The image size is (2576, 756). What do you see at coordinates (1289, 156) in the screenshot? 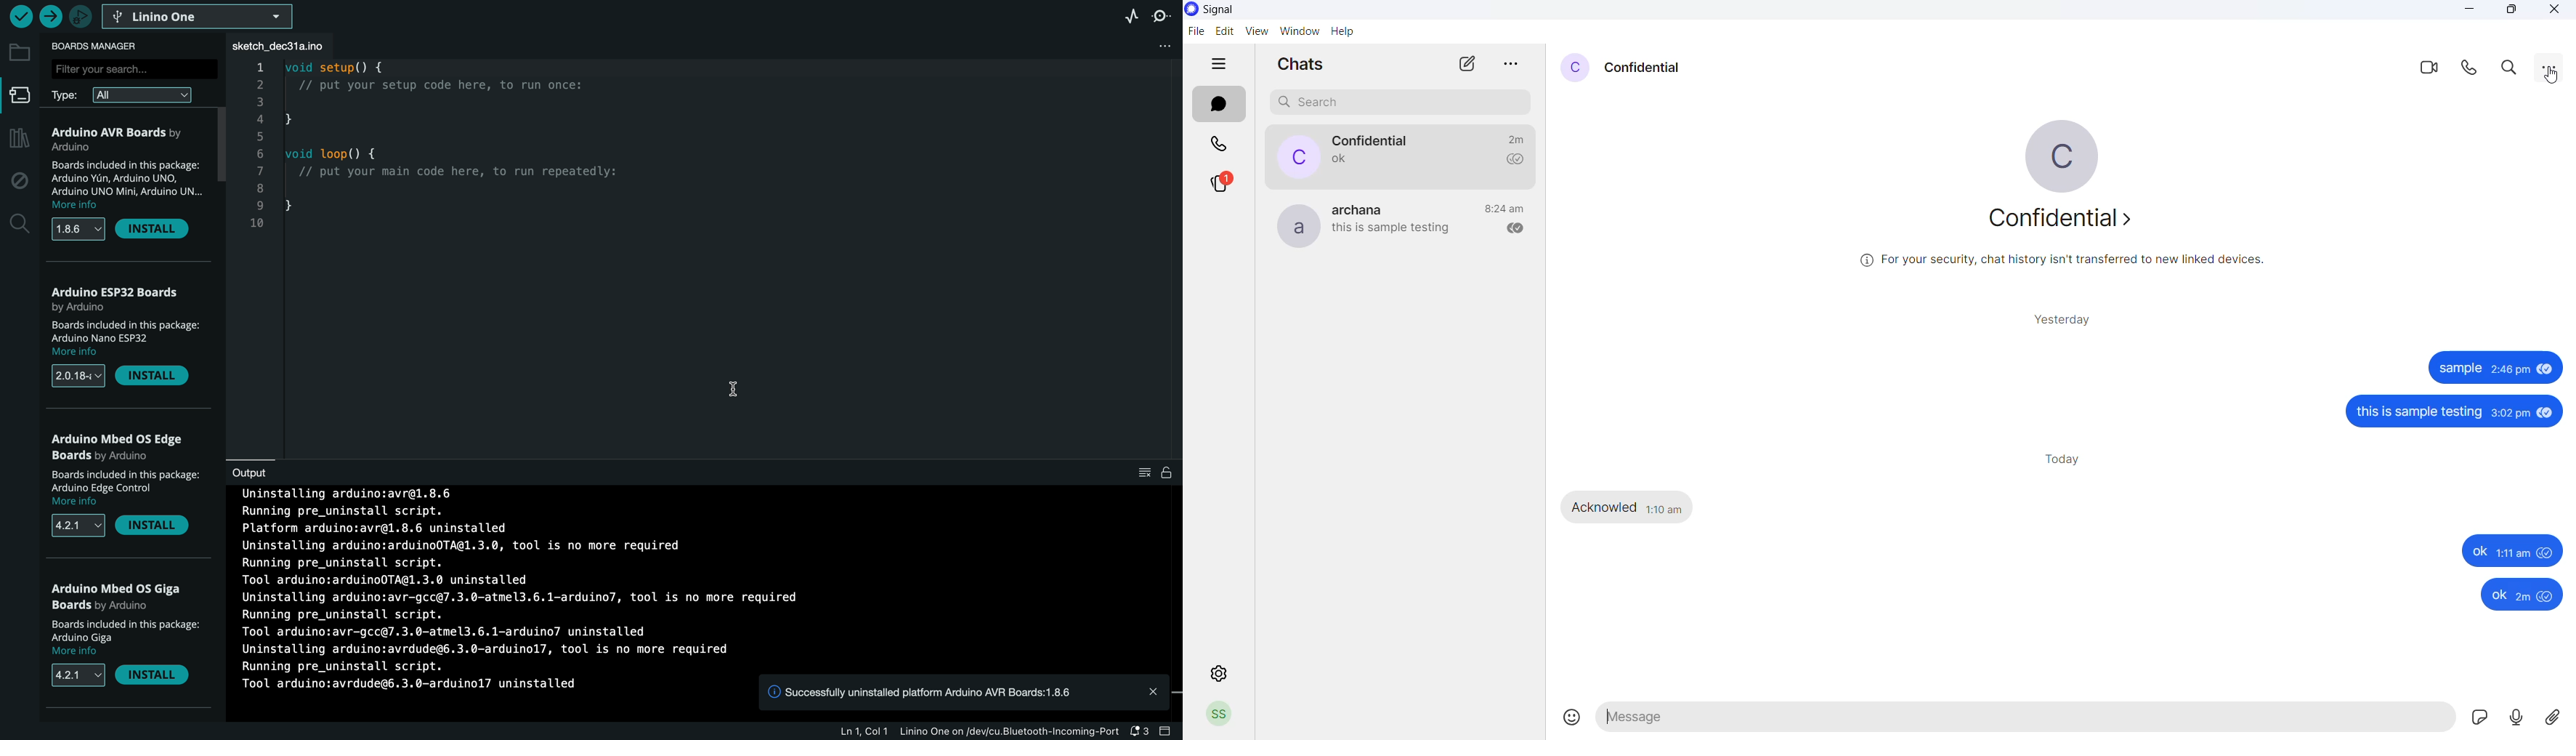
I see `profile picture` at bounding box center [1289, 156].